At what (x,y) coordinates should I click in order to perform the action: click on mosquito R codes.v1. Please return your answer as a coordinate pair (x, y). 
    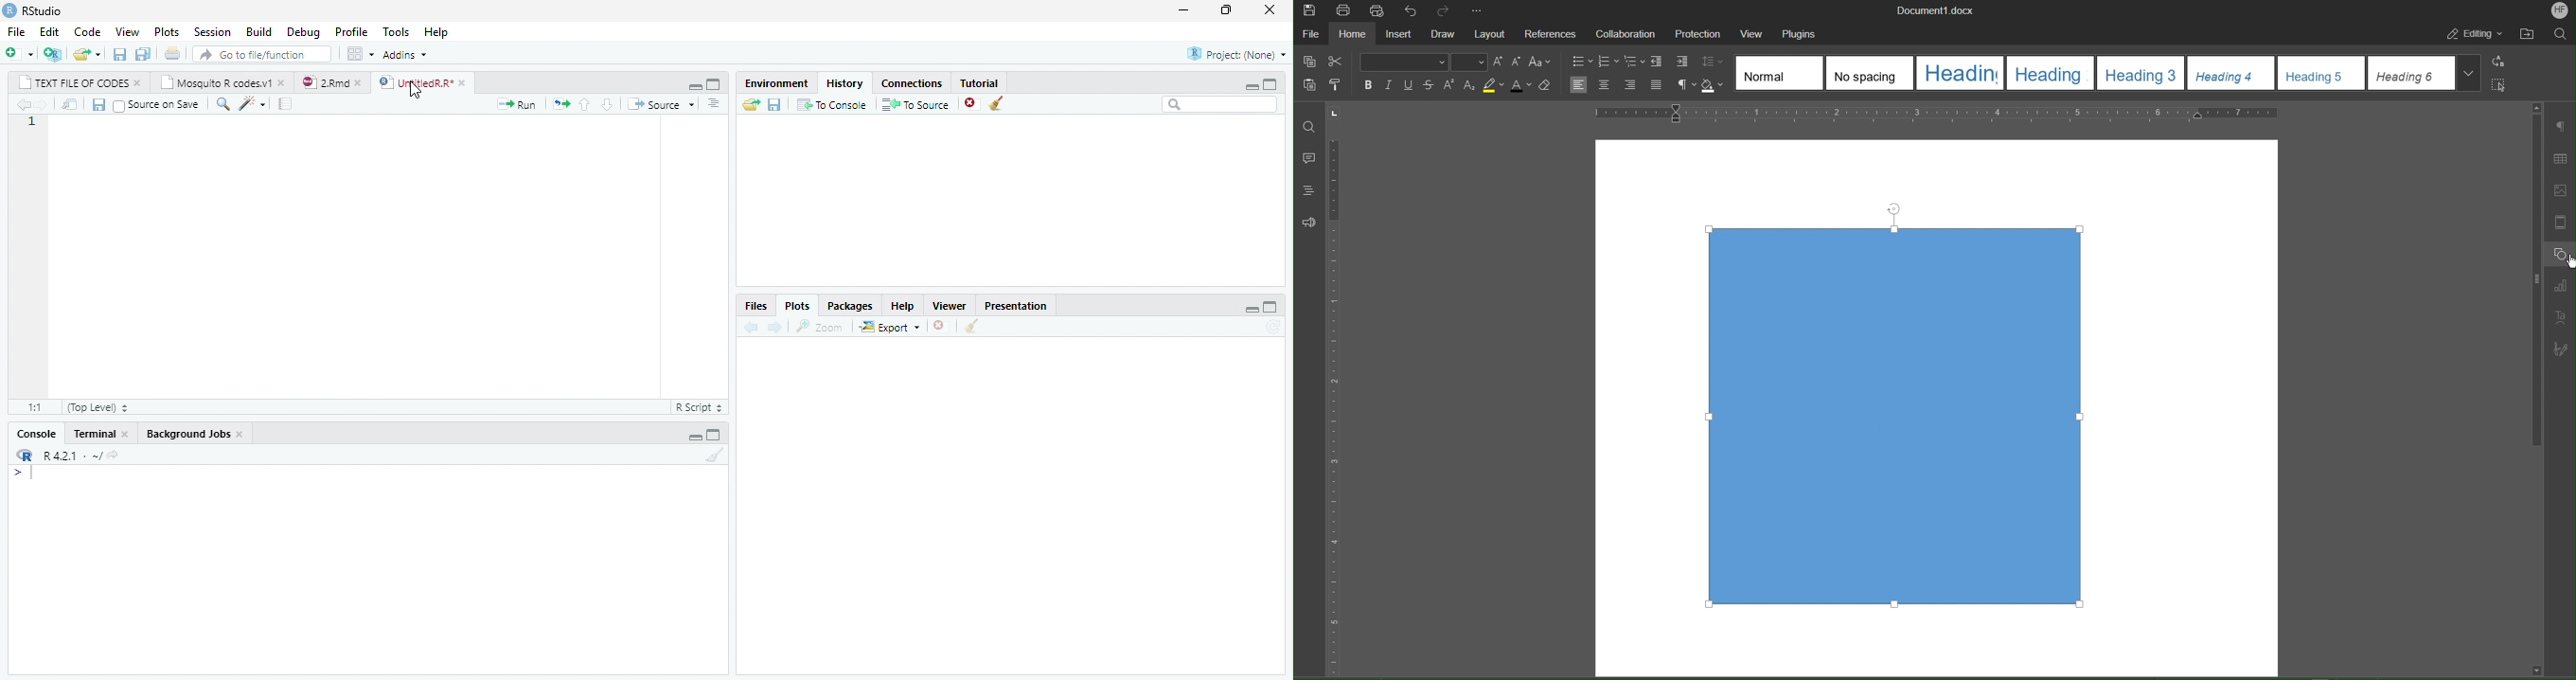
    Looking at the image, I should click on (218, 82).